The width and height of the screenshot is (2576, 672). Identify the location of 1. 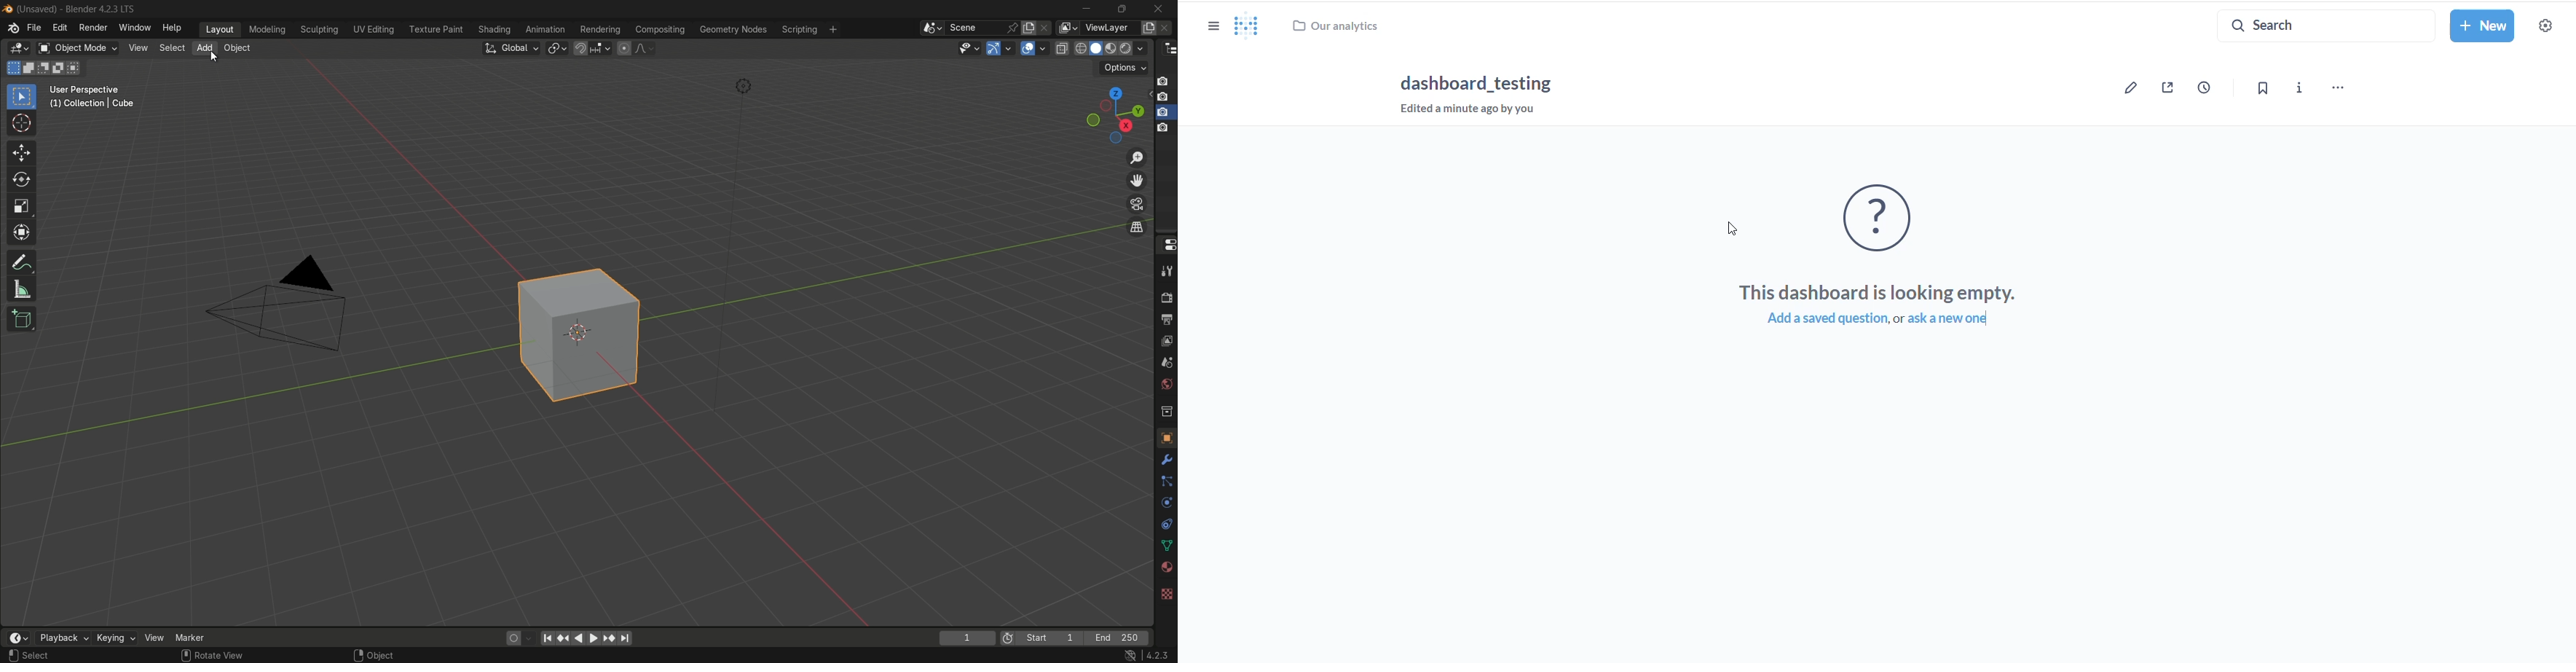
(967, 639).